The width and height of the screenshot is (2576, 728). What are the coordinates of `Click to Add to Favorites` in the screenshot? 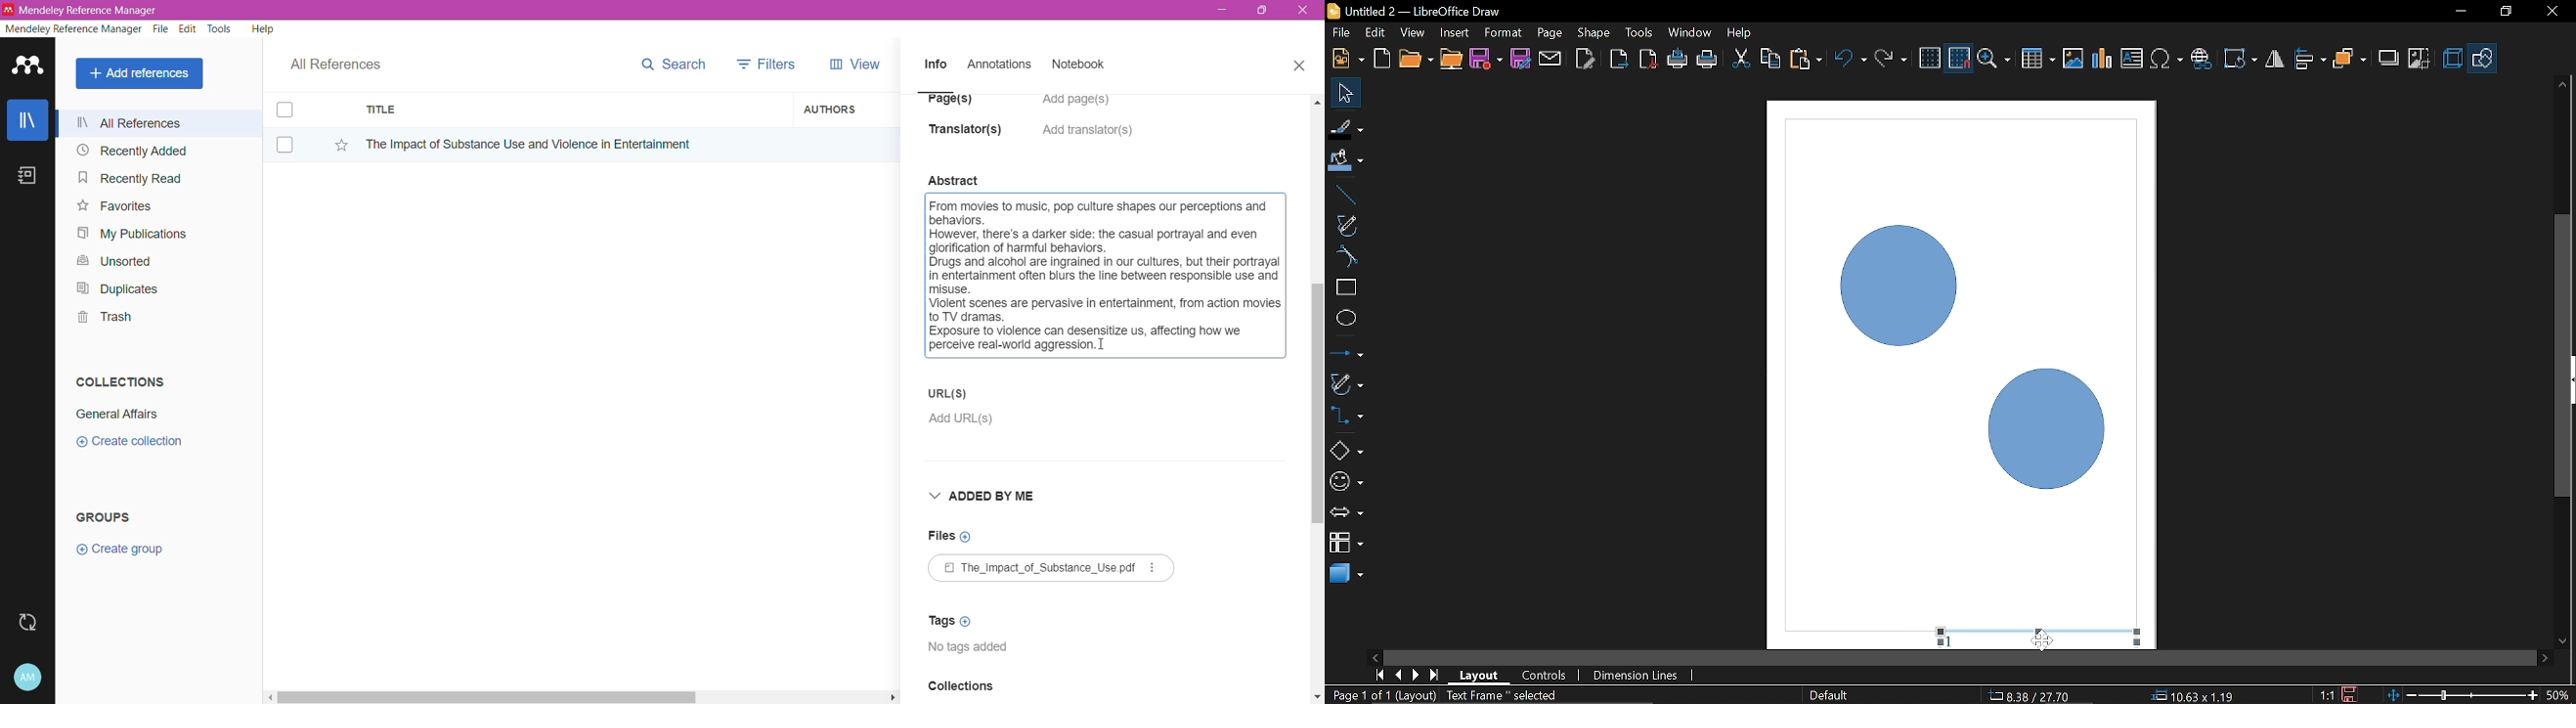 It's located at (334, 142).